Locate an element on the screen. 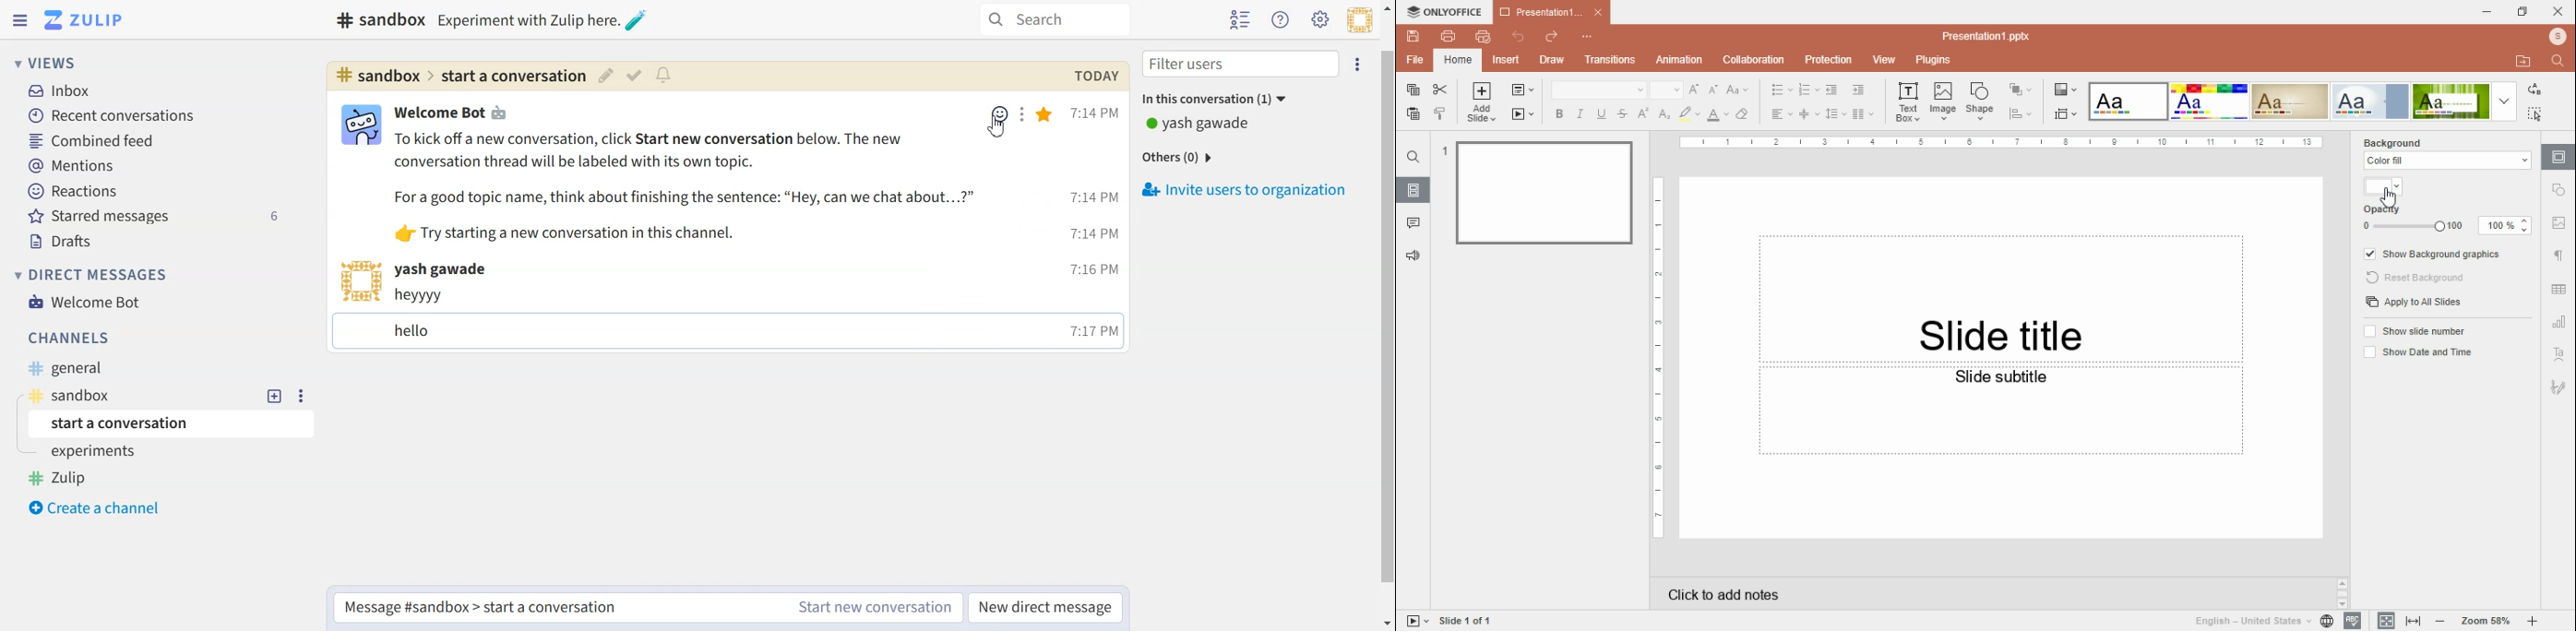 The height and width of the screenshot is (644, 2576). zoom in/zoom out is located at coordinates (2486, 622).